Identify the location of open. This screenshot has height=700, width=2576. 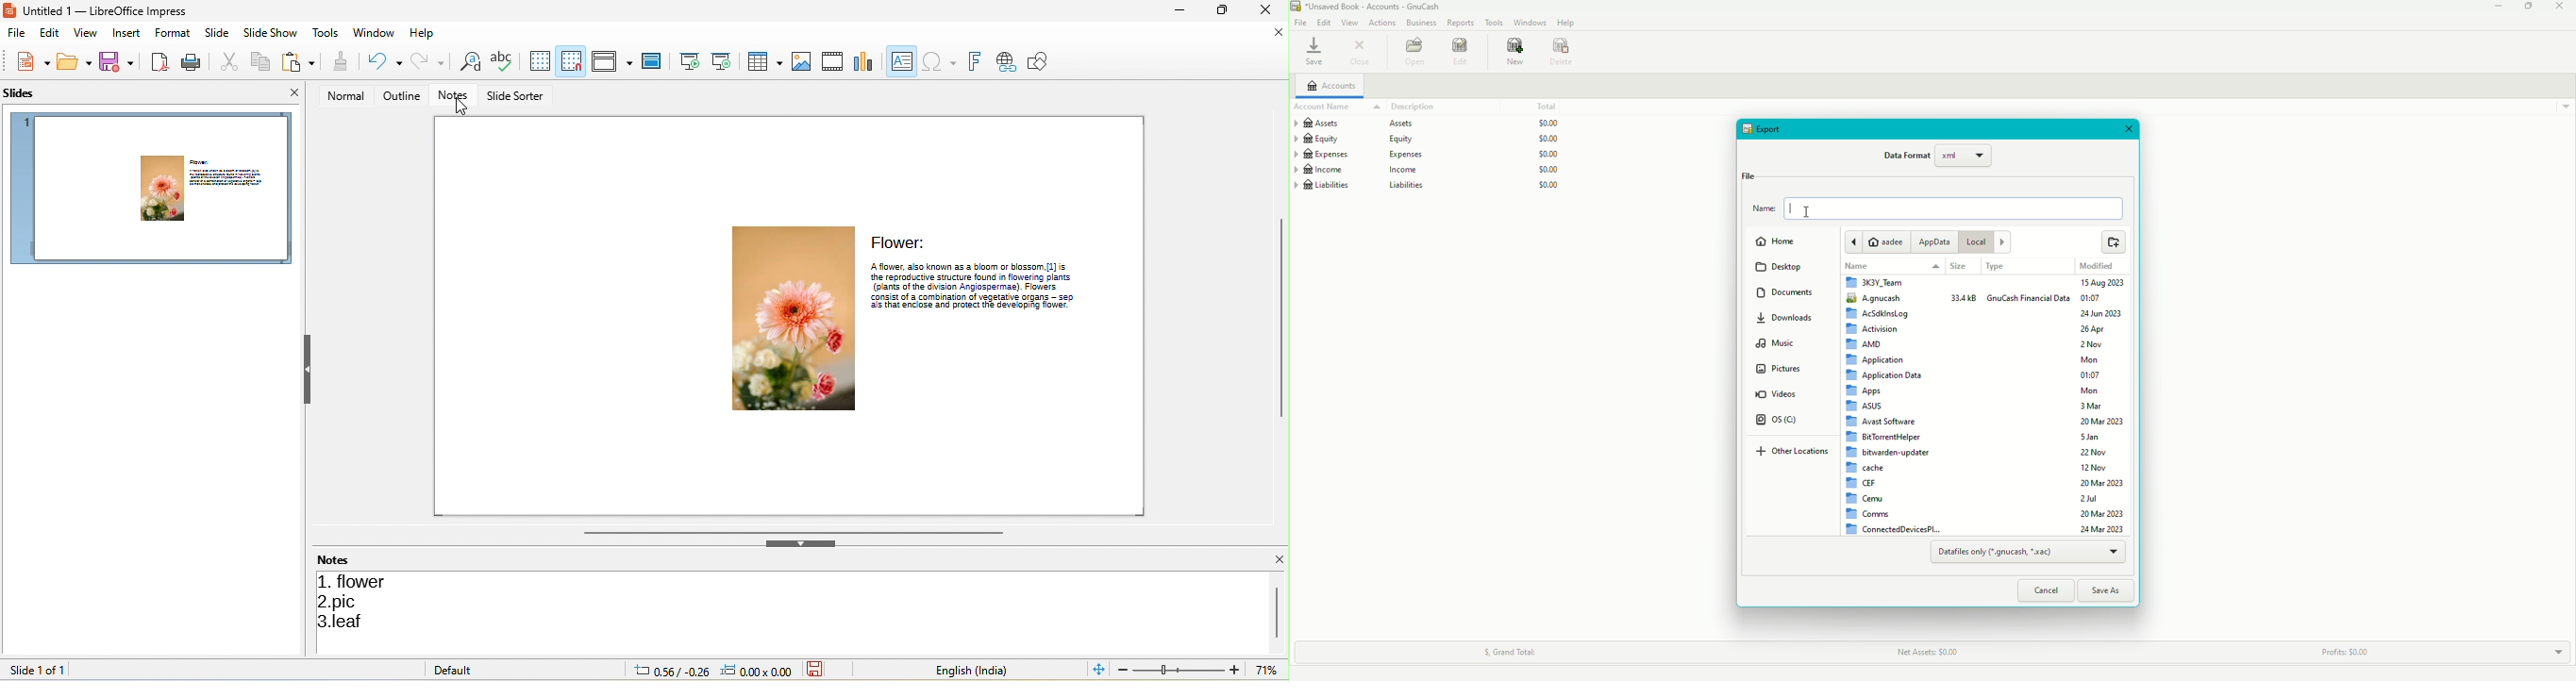
(75, 61).